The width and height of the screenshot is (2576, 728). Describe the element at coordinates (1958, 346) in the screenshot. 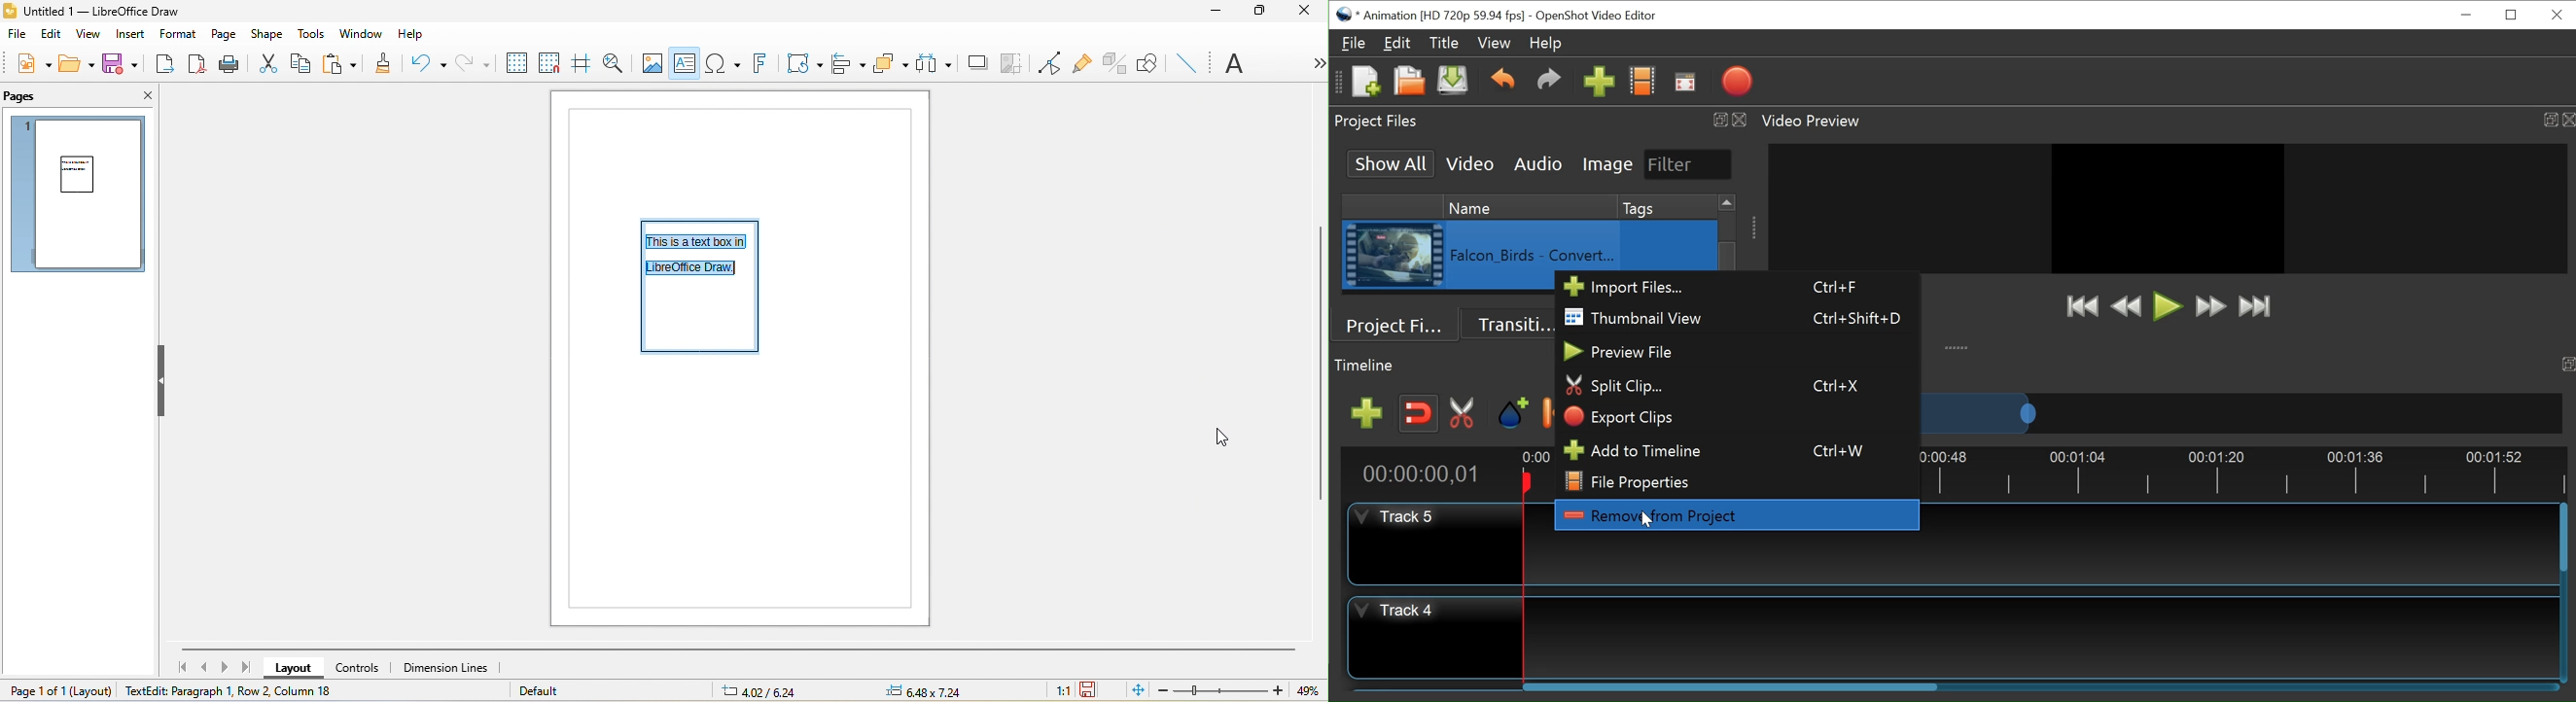

I see `Drag handle` at that location.